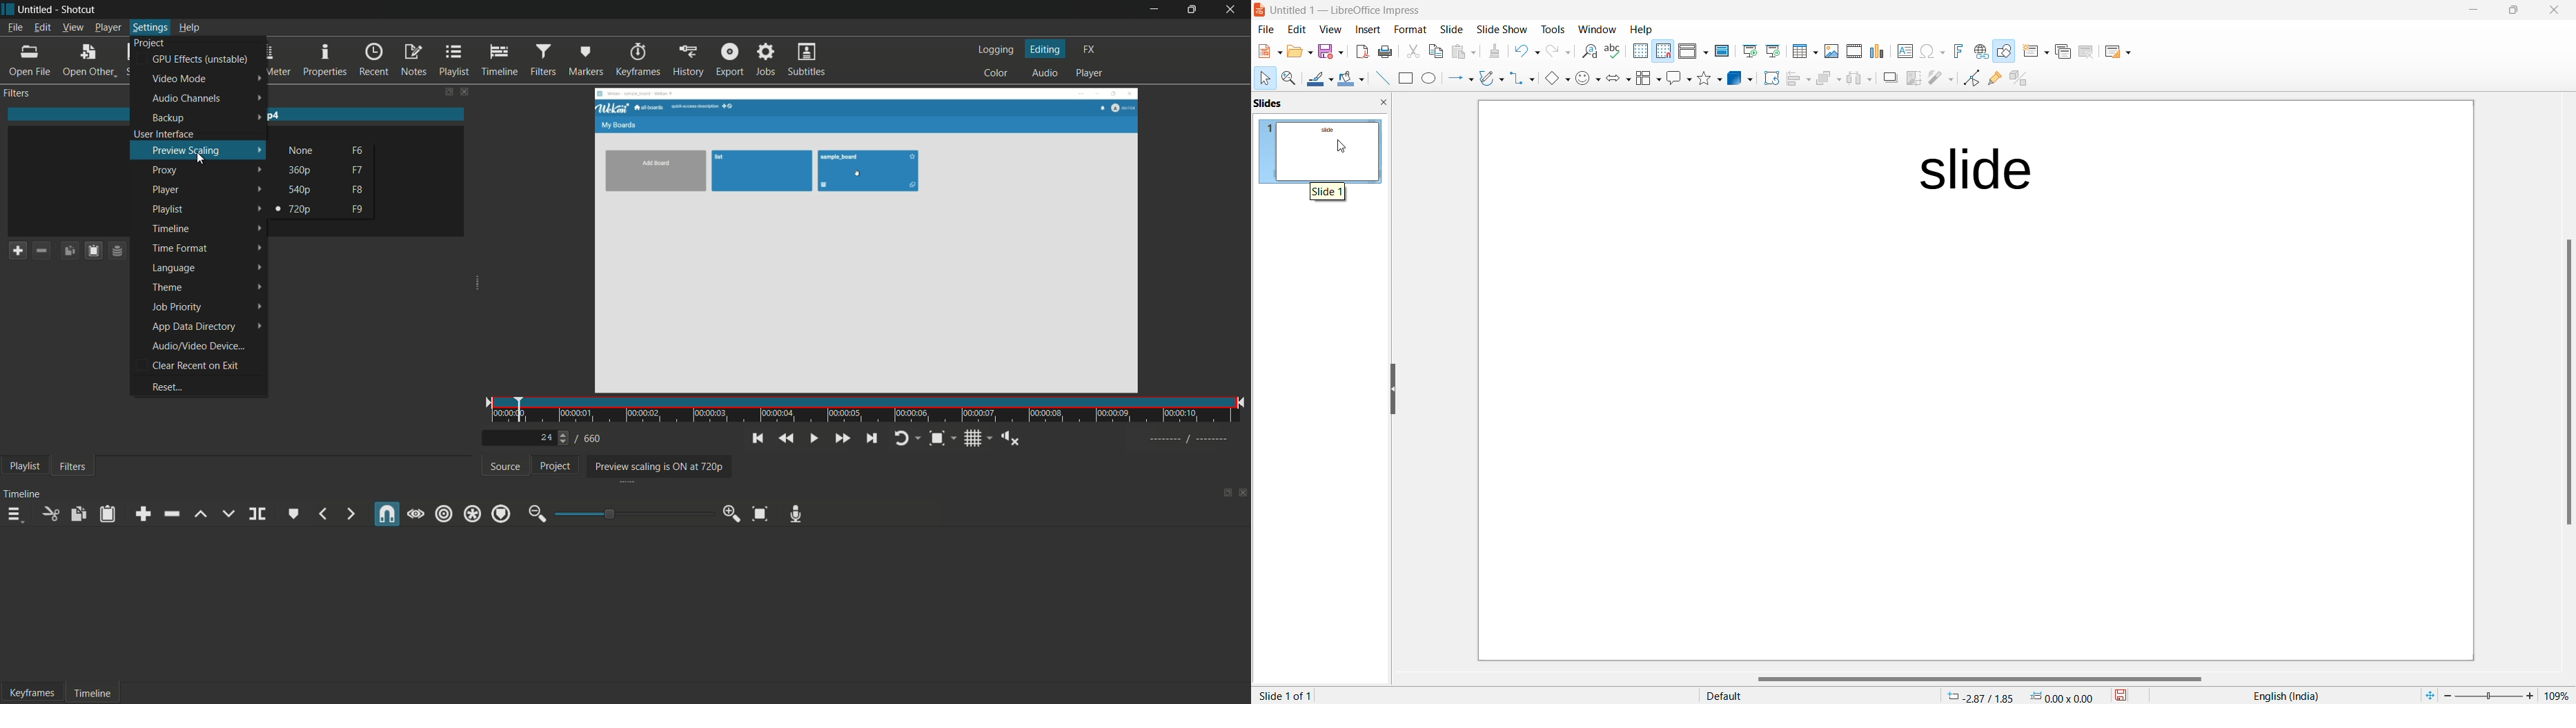 This screenshot has height=728, width=2576. Describe the element at coordinates (1693, 50) in the screenshot. I see `Display views` at that location.